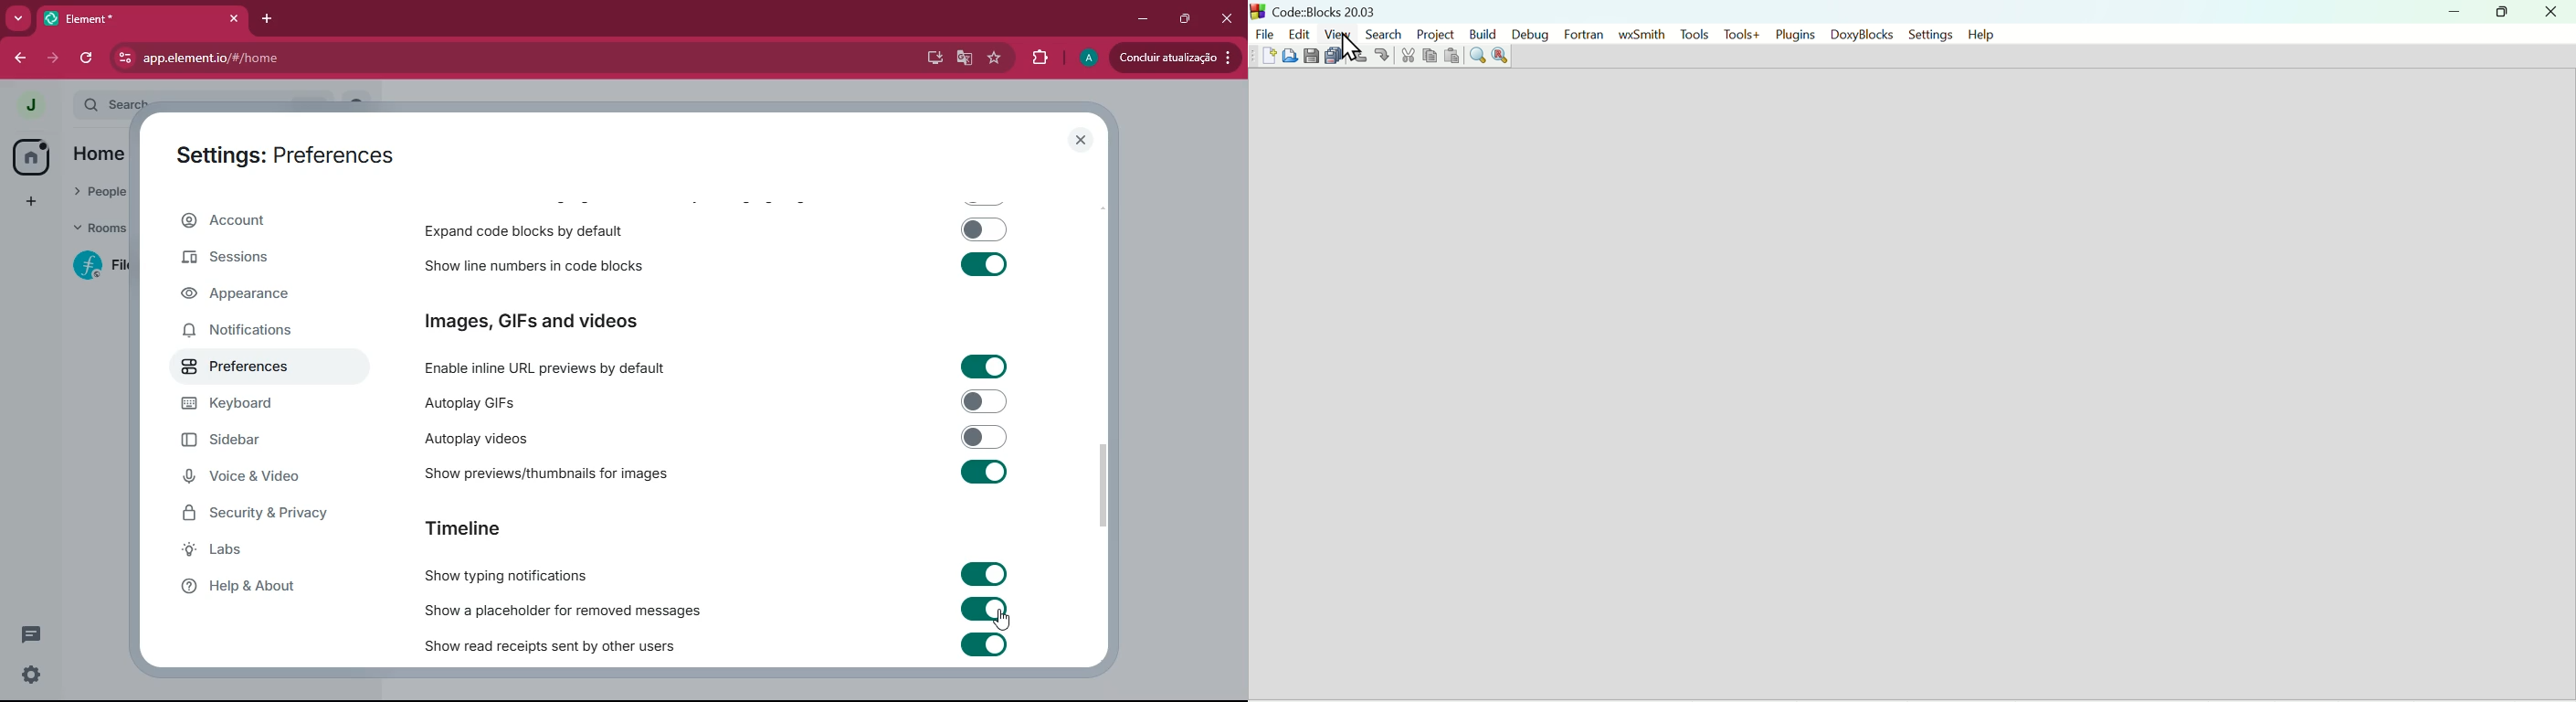 The height and width of the screenshot is (728, 2576). Describe the element at coordinates (122, 19) in the screenshot. I see `tab` at that location.